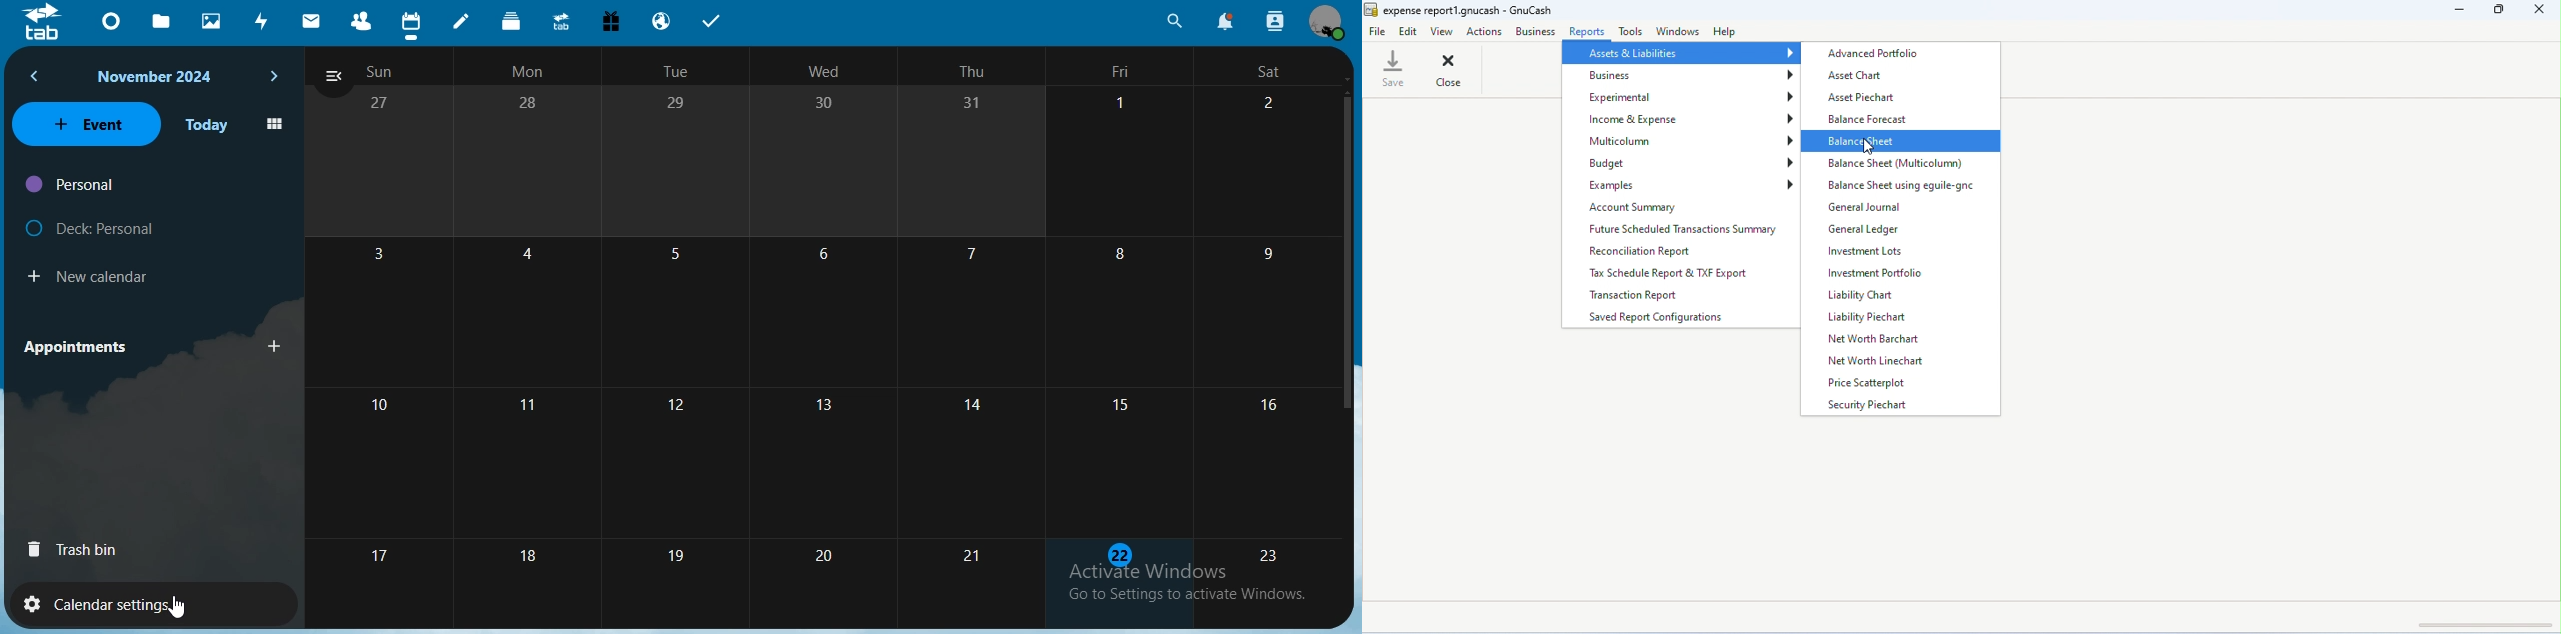  Describe the element at coordinates (1174, 21) in the screenshot. I see `search` at that location.